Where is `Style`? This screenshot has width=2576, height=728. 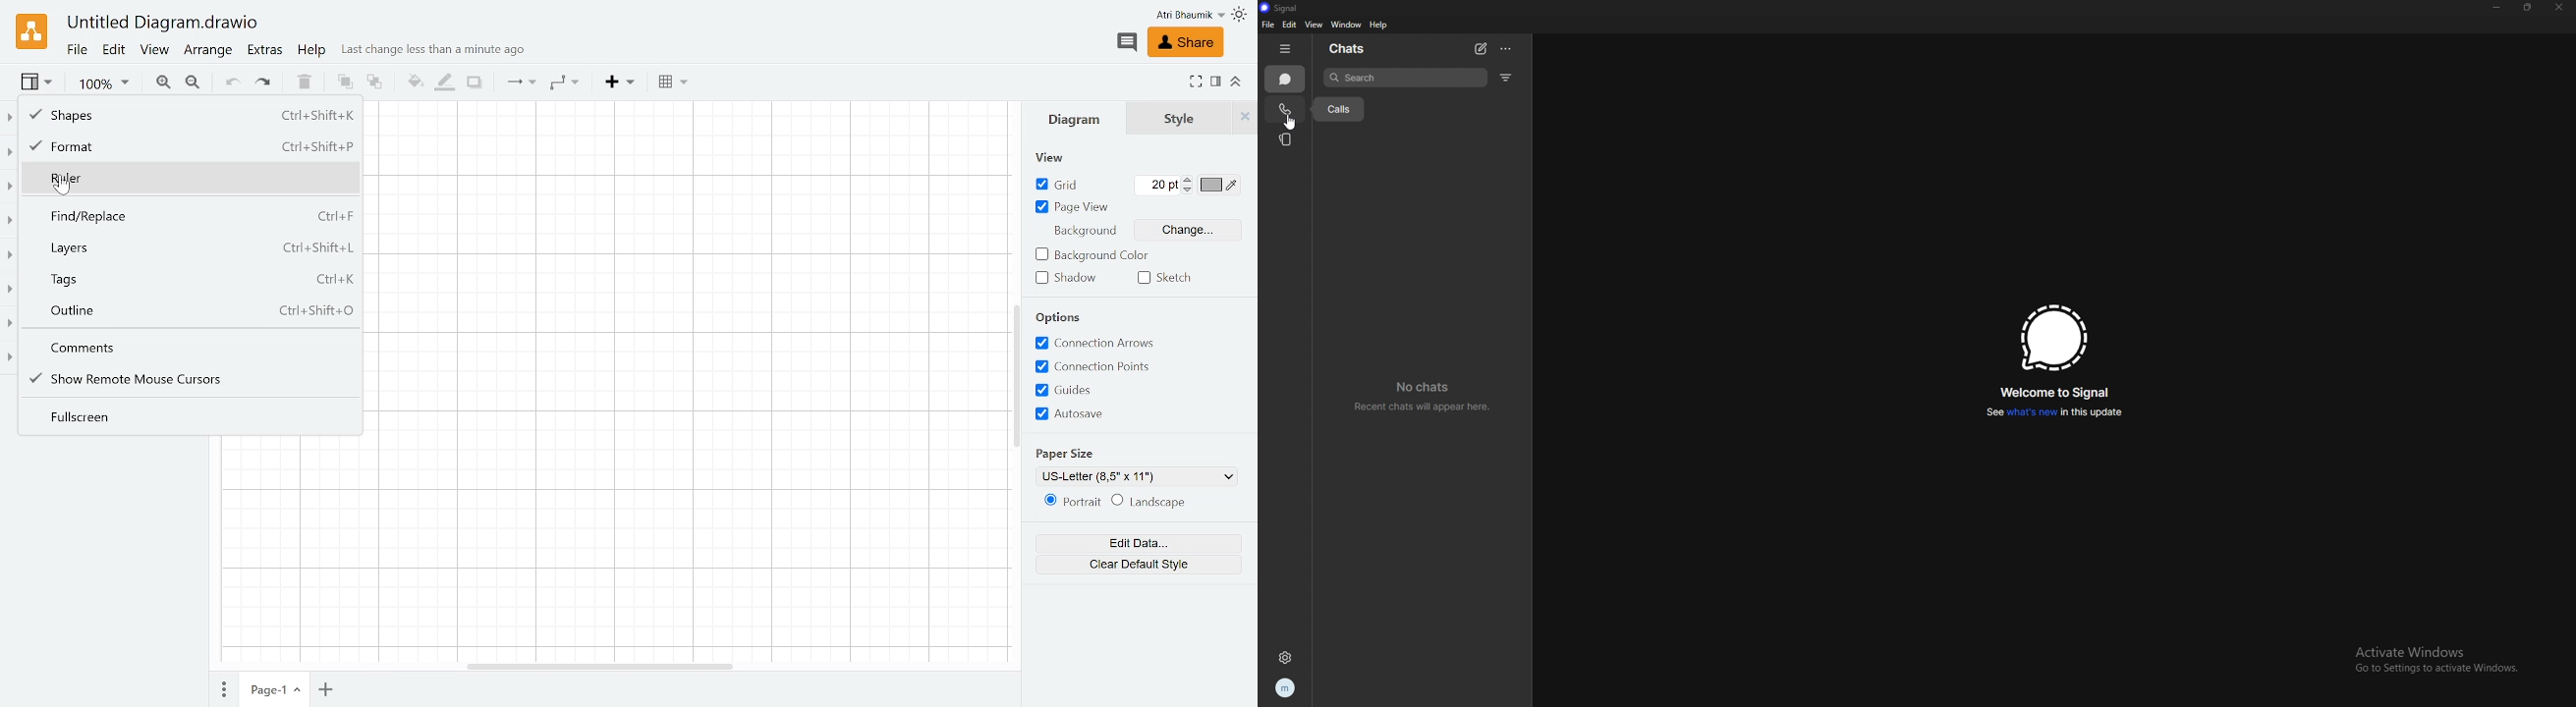
Style is located at coordinates (1181, 119).